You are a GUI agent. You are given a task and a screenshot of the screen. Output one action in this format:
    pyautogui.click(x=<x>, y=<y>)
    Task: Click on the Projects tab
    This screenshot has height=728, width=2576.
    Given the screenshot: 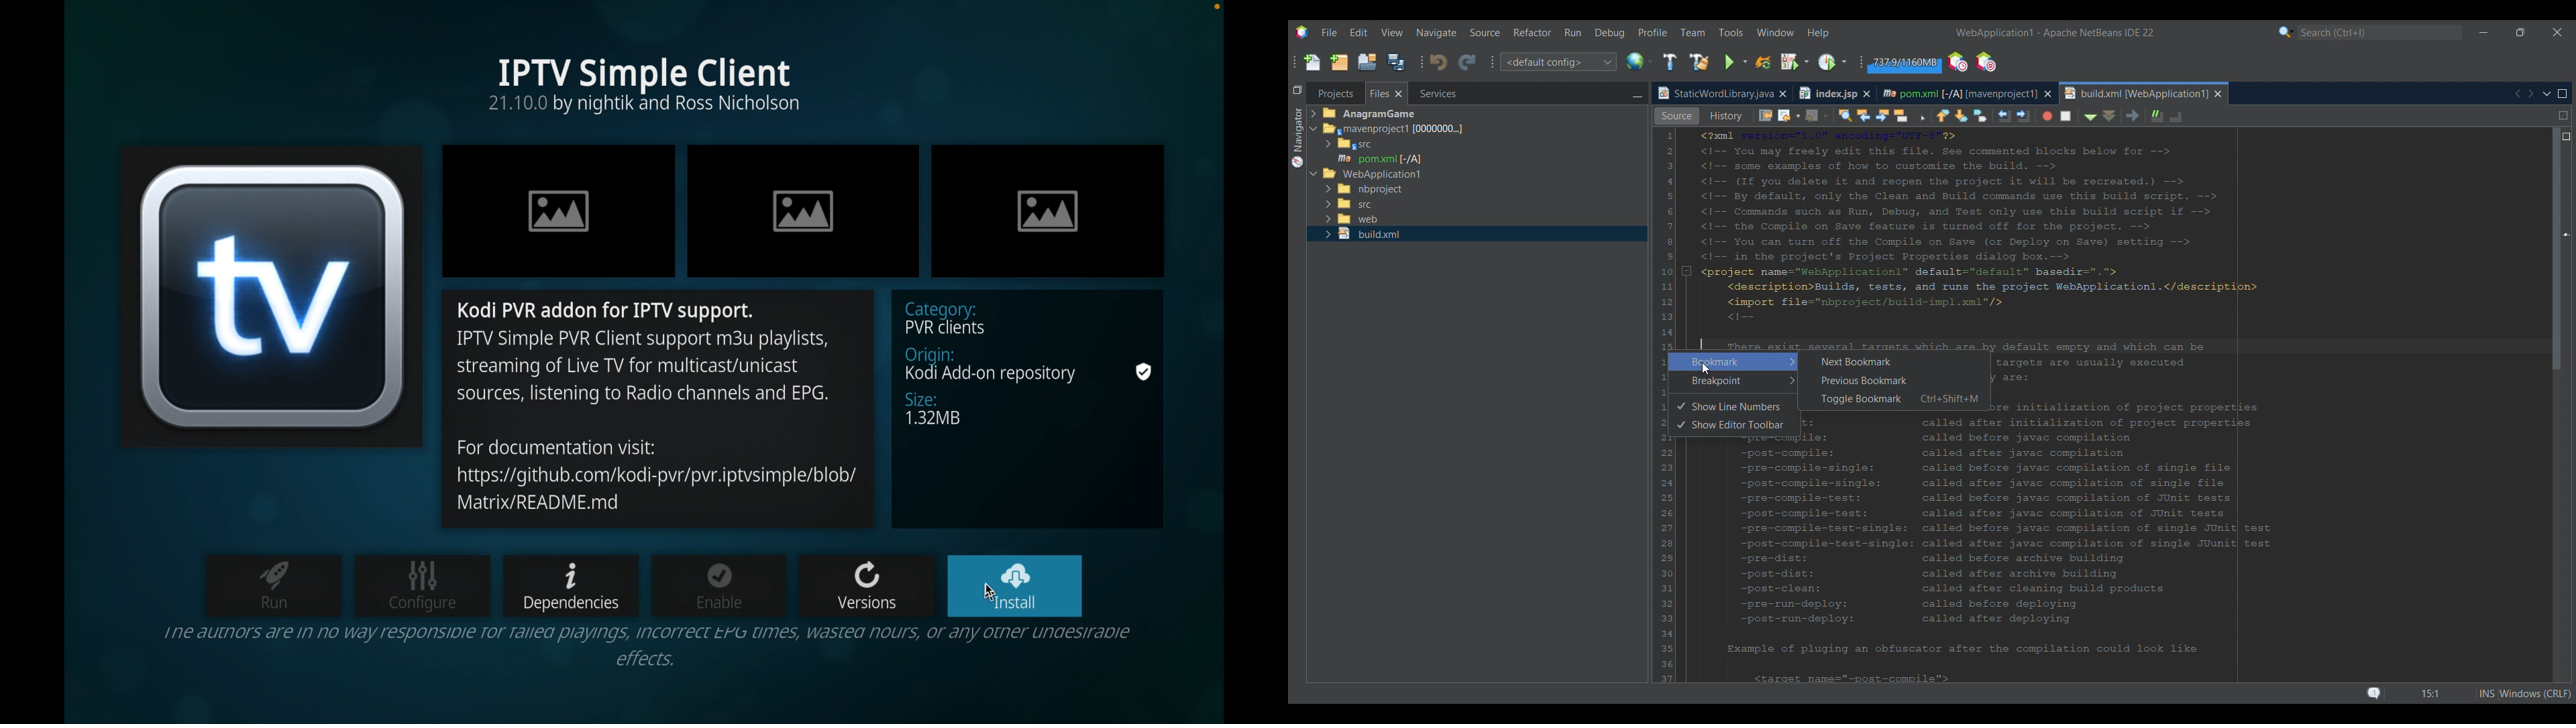 What is the action you would take?
    pyautogui.click(x=1335, y=93)
    